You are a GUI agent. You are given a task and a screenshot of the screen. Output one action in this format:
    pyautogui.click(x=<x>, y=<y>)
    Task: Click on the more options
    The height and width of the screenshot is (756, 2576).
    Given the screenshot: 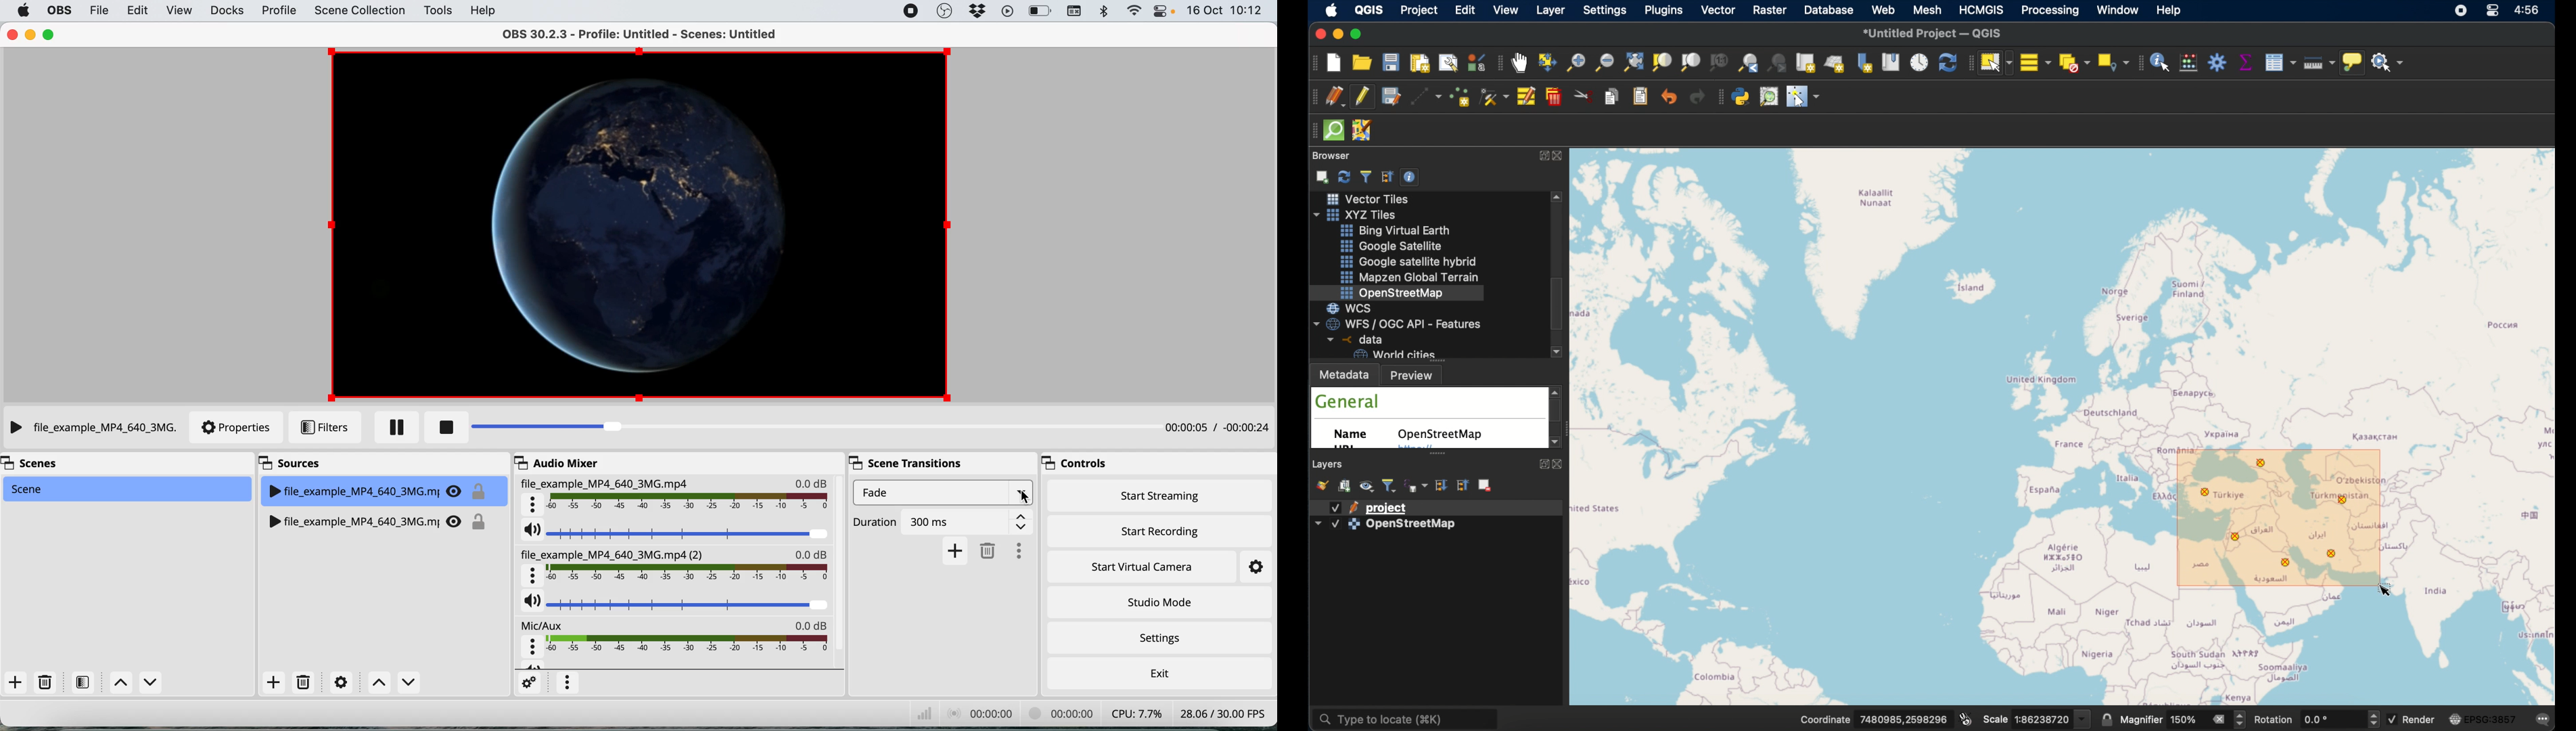 What is the action you would take?
    pyautogui.click(x=565, y=683)
    